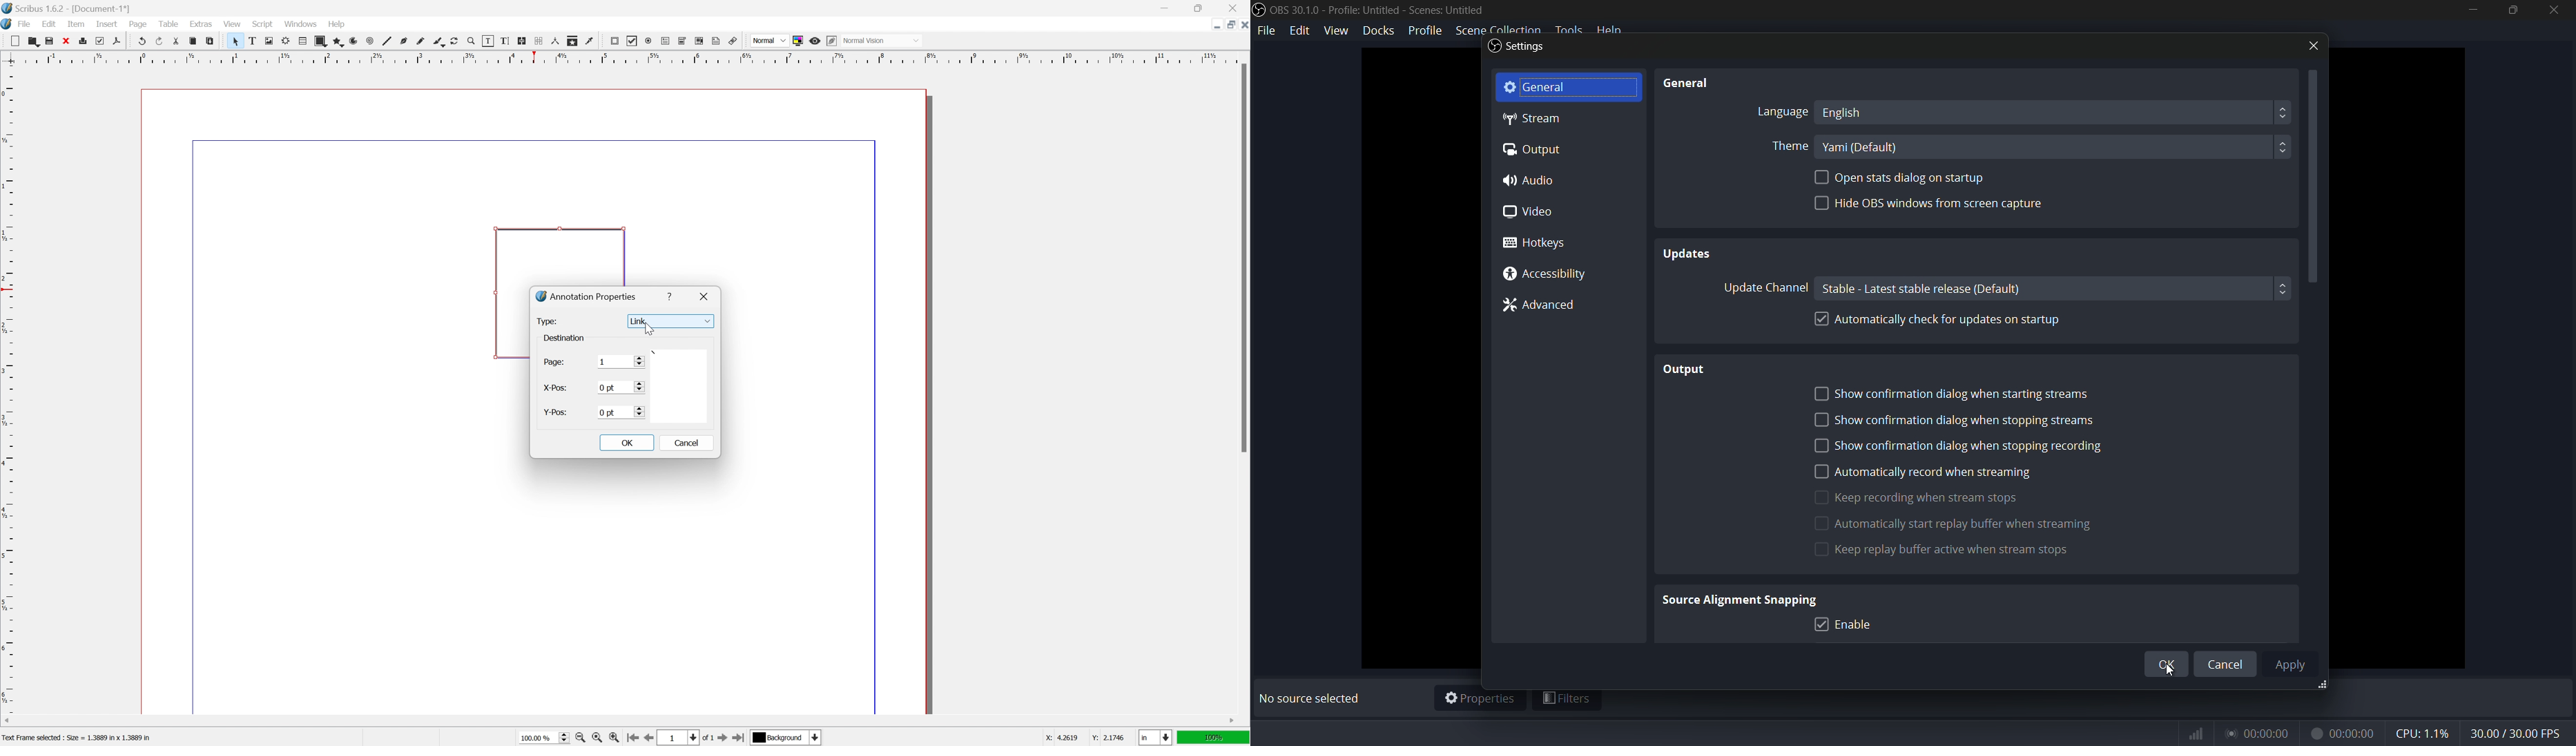  What do you see at coordinates (590, 41) in the screenshot?
I see `eye dropper` at bounding box center [590, 41].